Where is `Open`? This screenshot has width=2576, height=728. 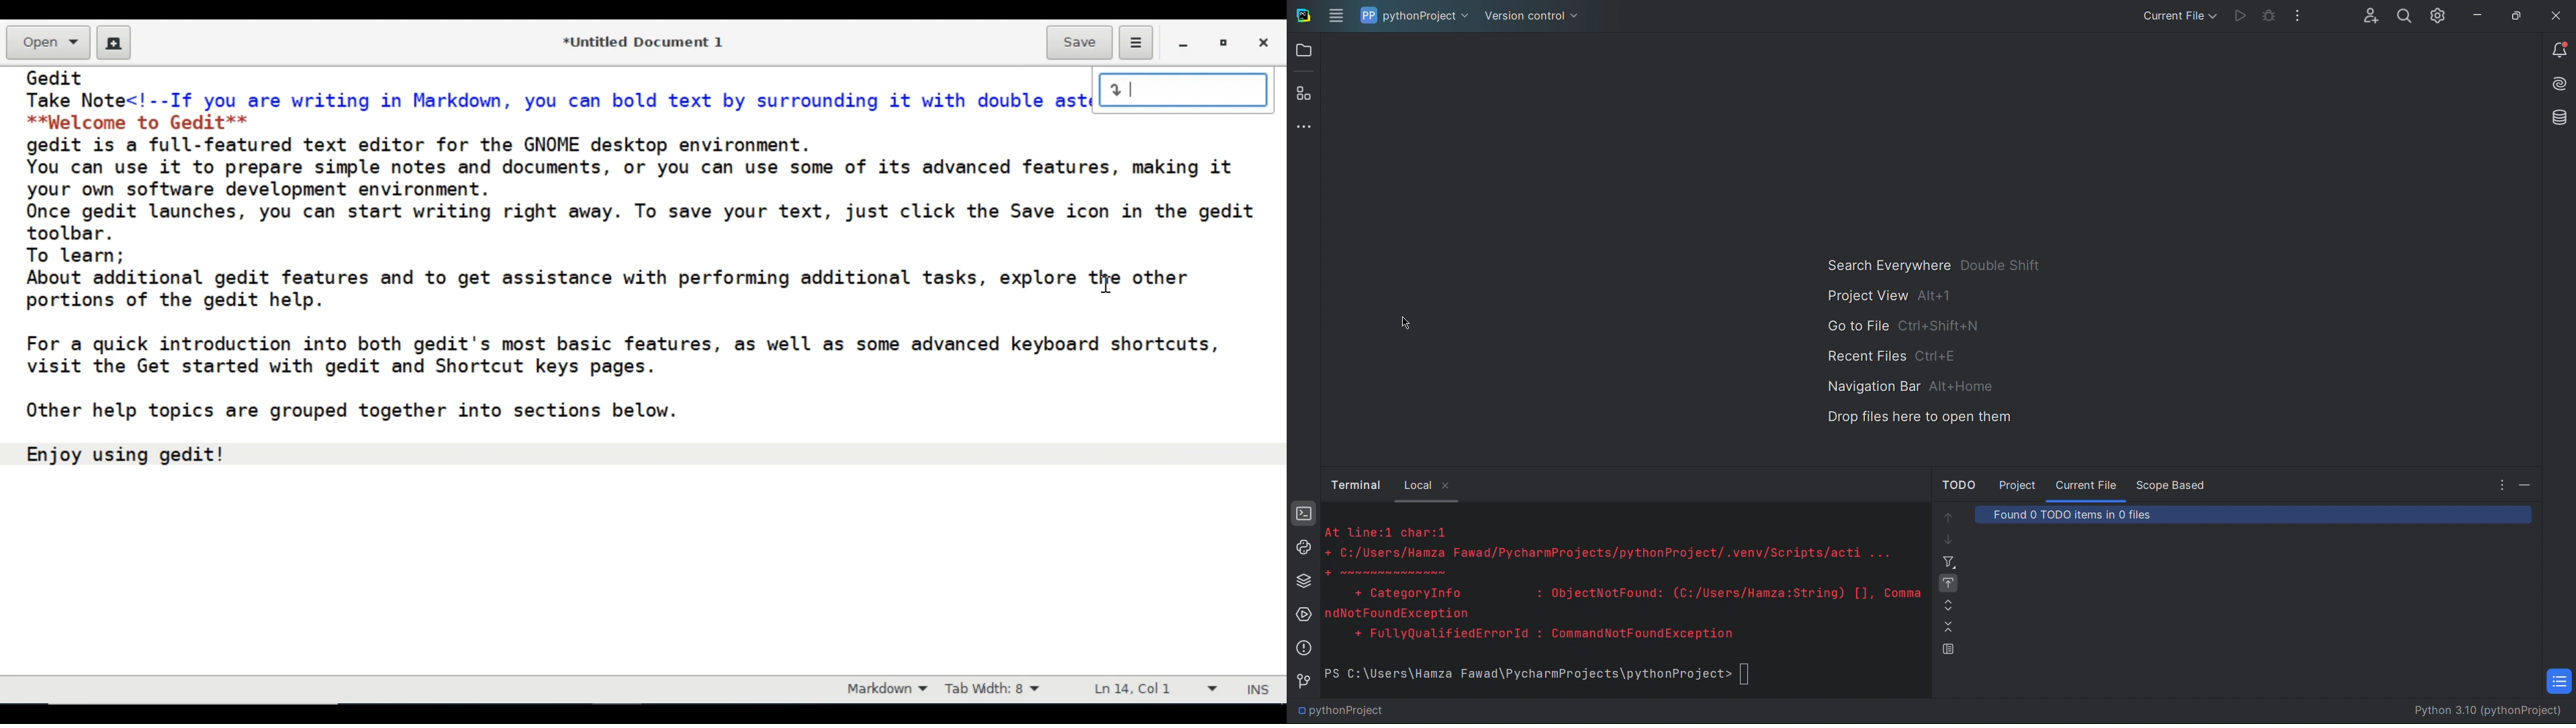
Open is located at coordinates (47, 43).